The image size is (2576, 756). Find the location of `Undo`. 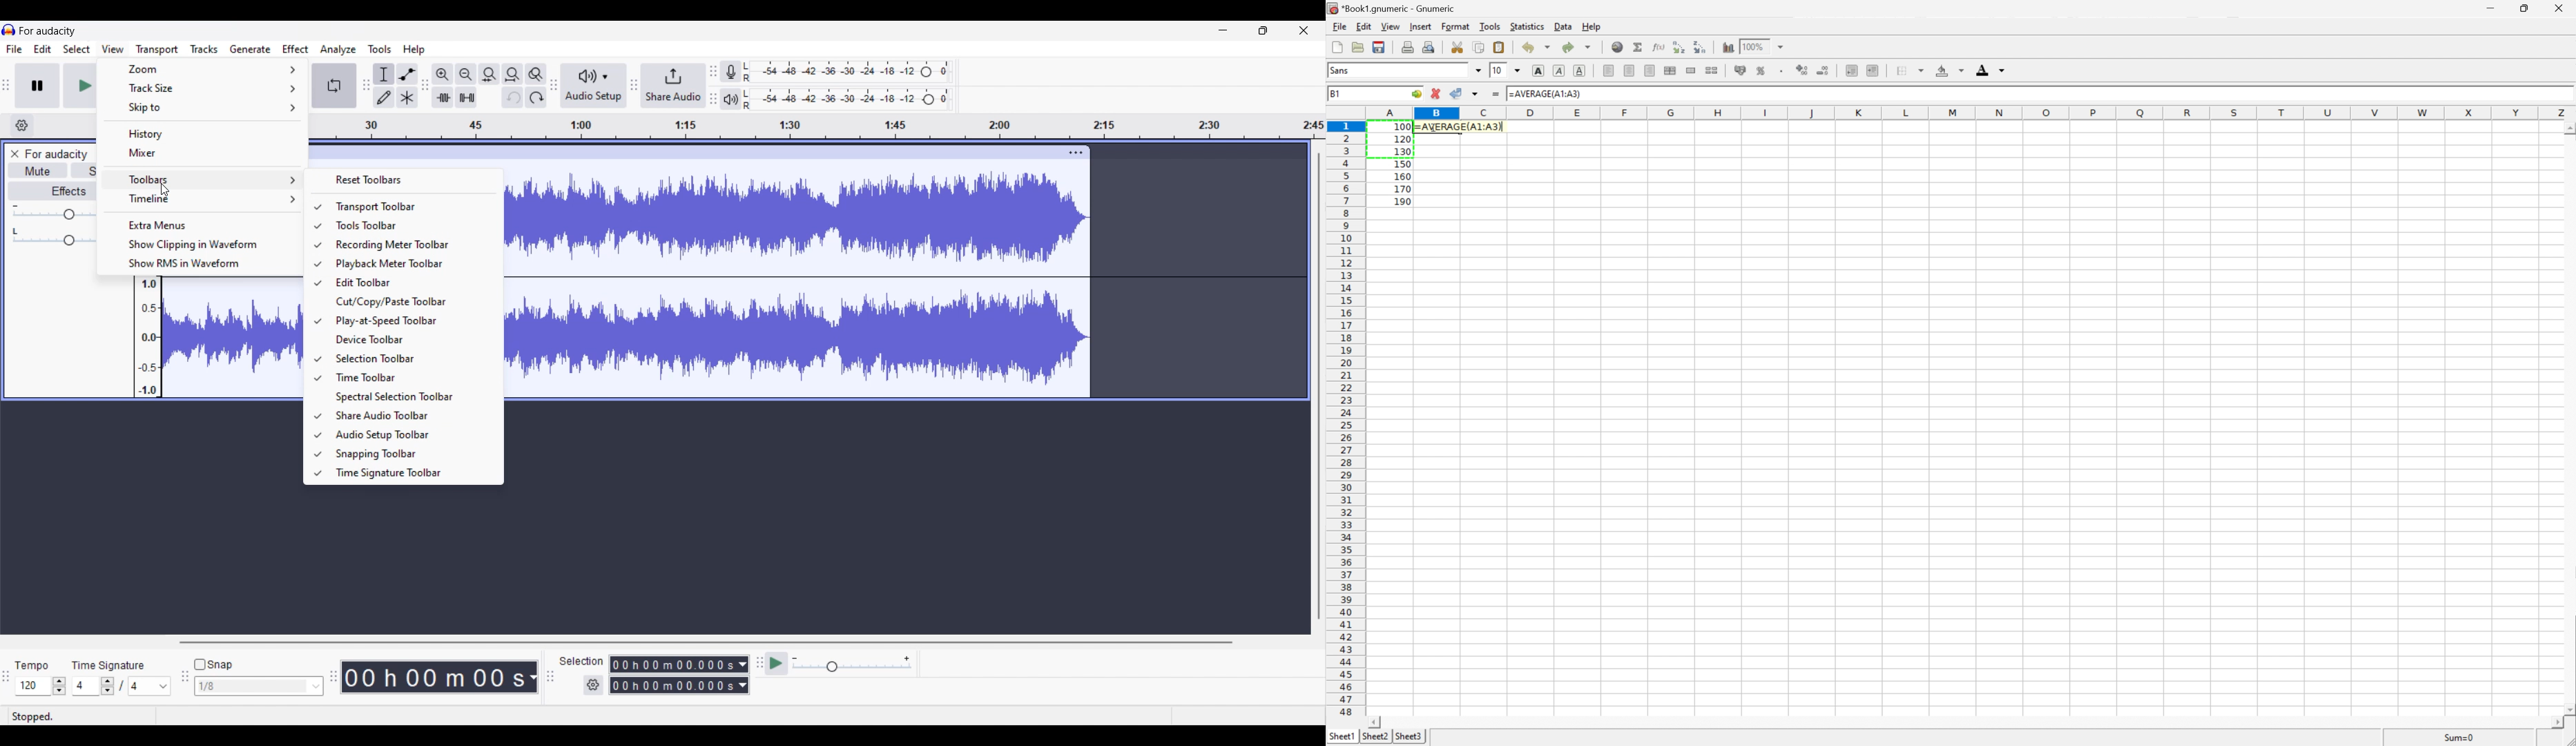

Undo is located at coordinates (1534, 47).